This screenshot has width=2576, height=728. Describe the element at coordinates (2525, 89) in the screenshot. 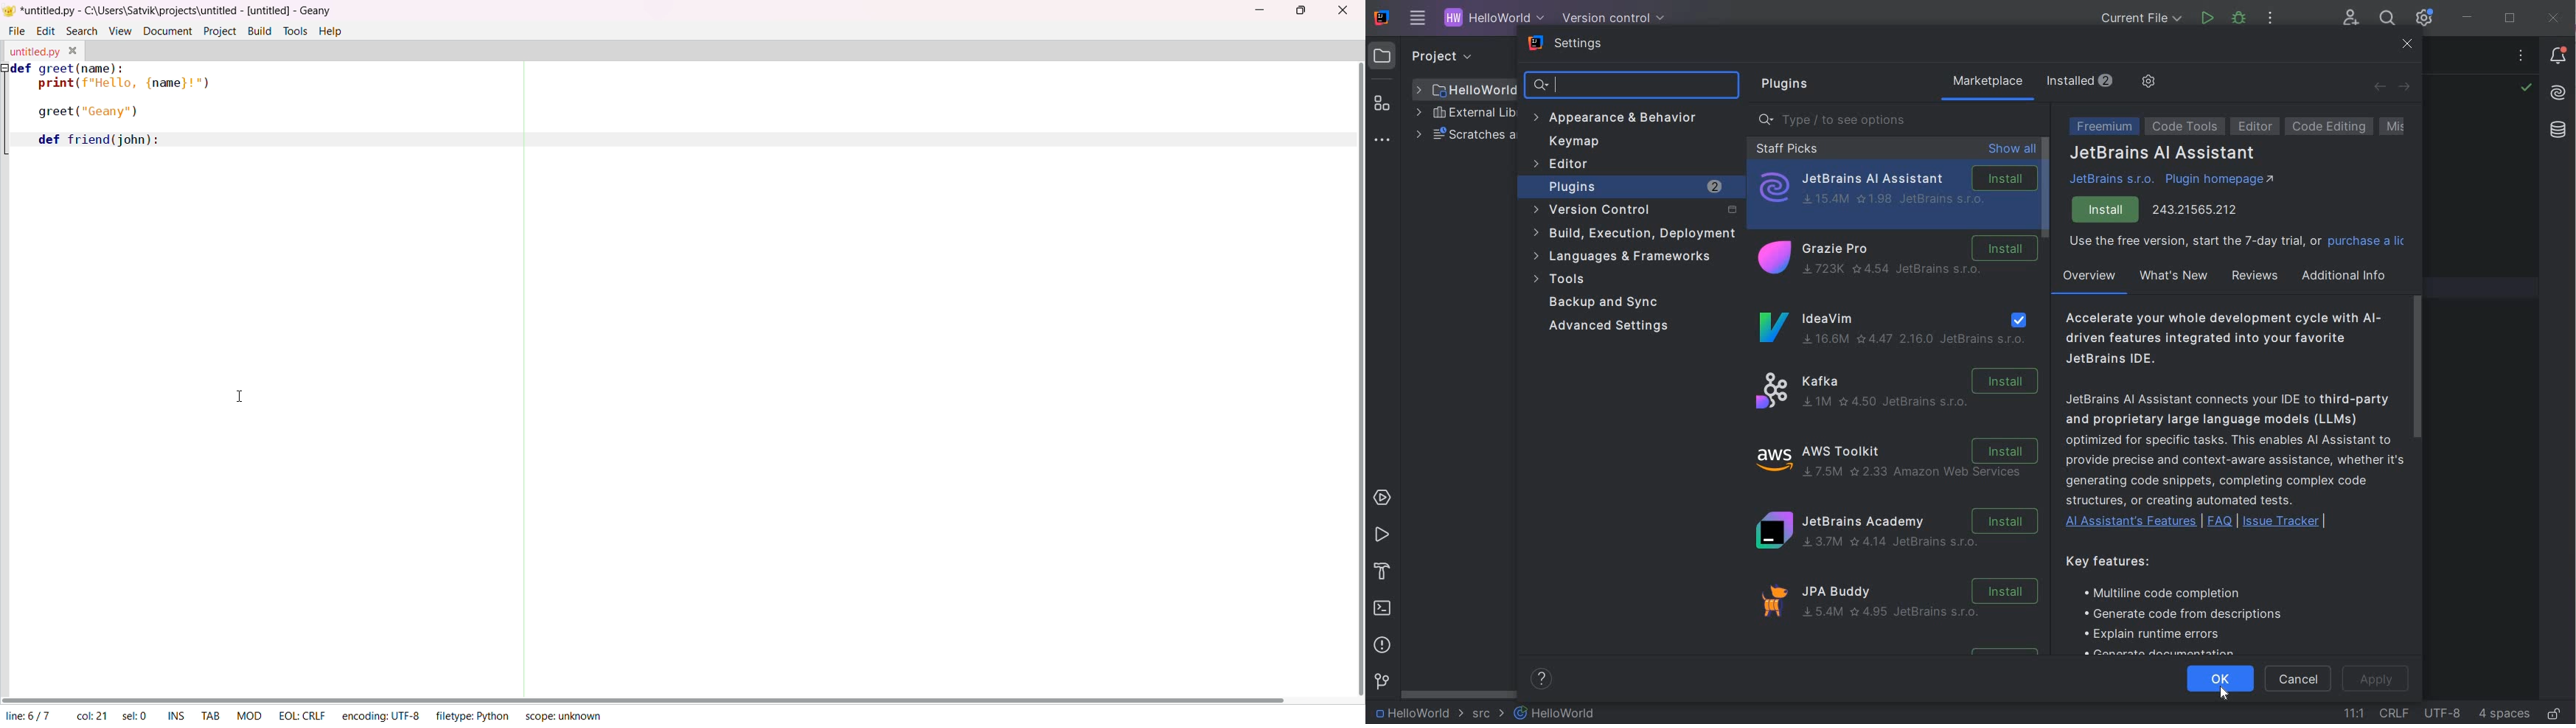

I see `NO PROBLEMS` at that location.